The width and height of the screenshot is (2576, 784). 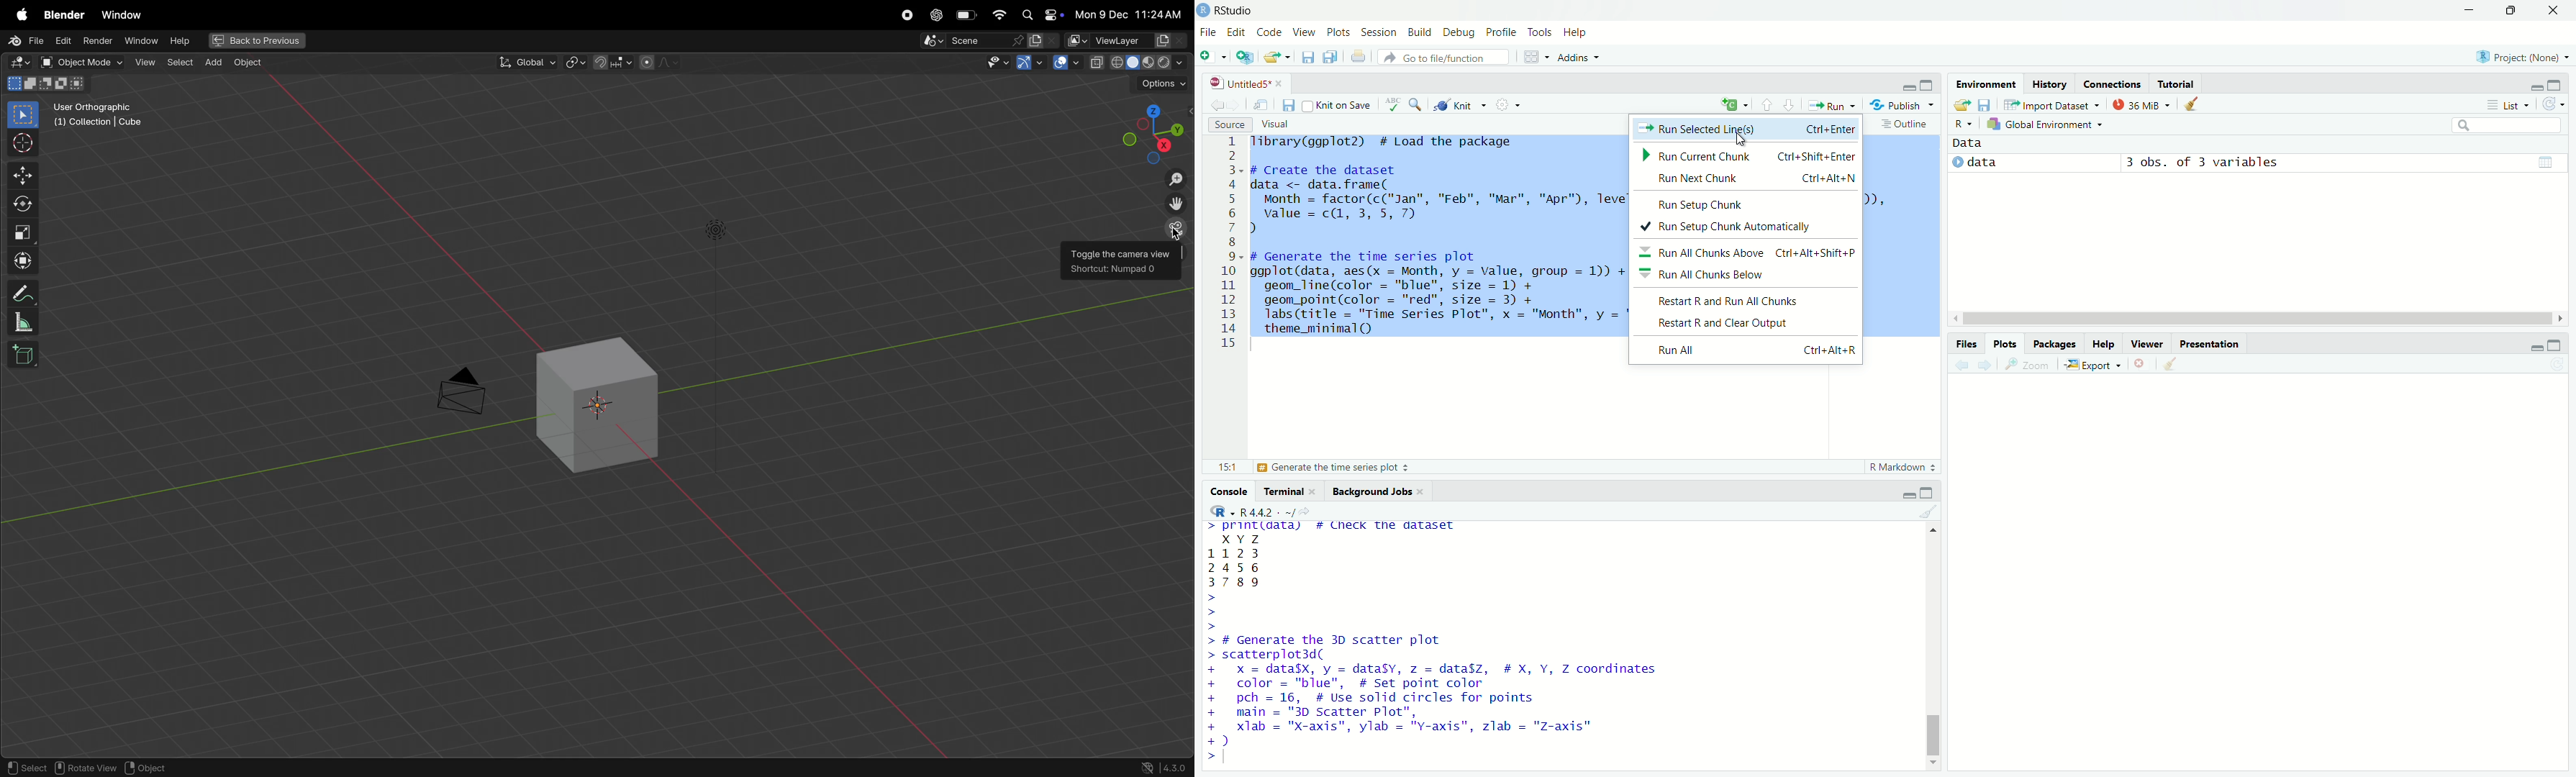 I want to click on profile, so click(x=1502, y=32).